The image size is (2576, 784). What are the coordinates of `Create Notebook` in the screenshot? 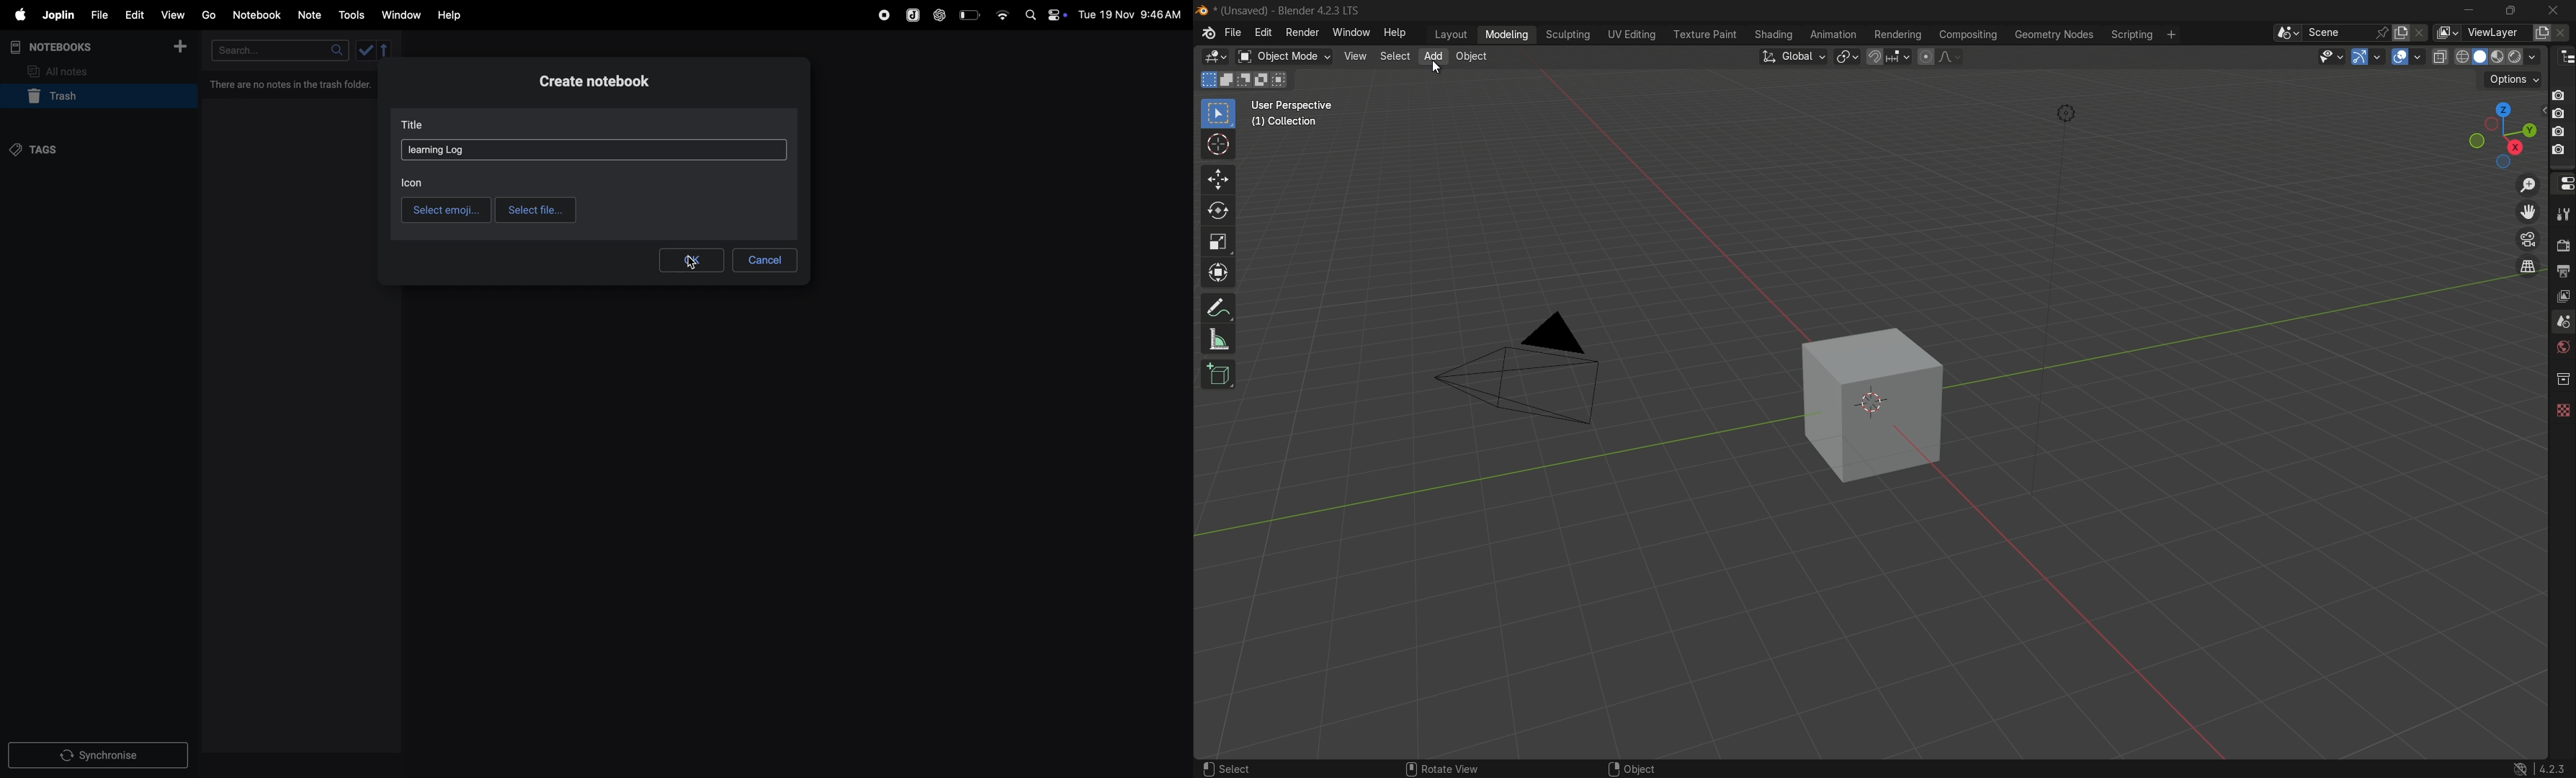 It's located at (599, 83).